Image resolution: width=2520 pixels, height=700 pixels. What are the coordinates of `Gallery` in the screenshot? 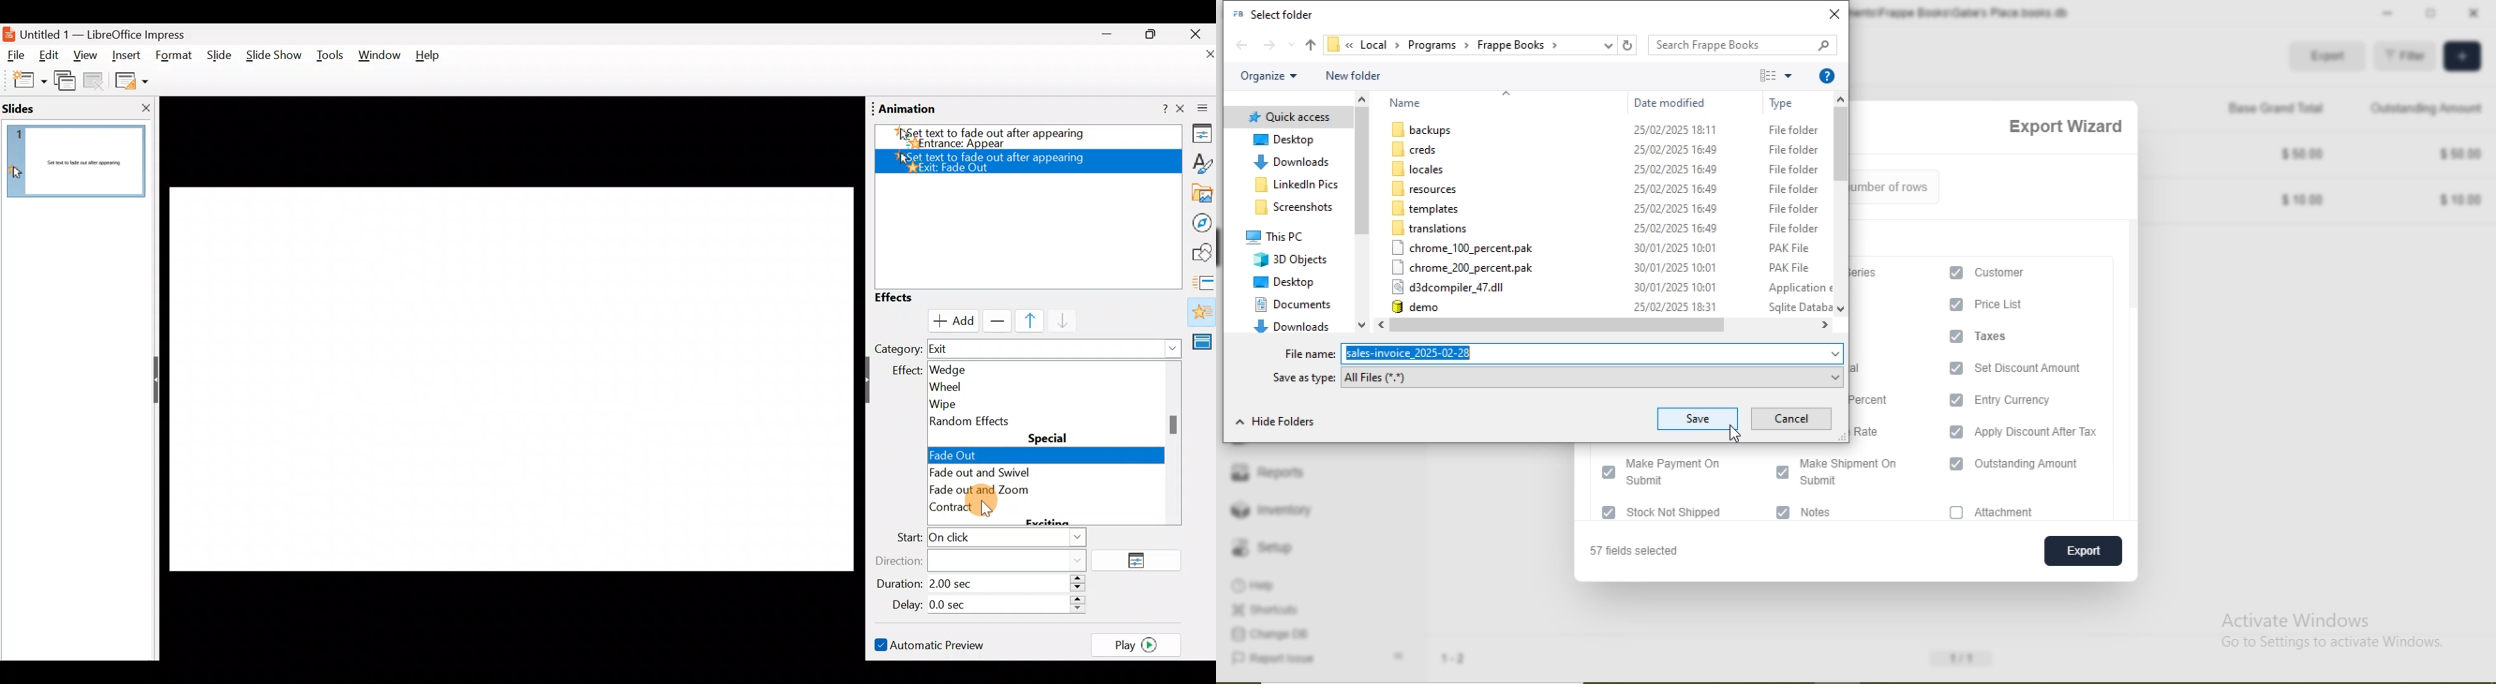 It's located at (1200, 194).